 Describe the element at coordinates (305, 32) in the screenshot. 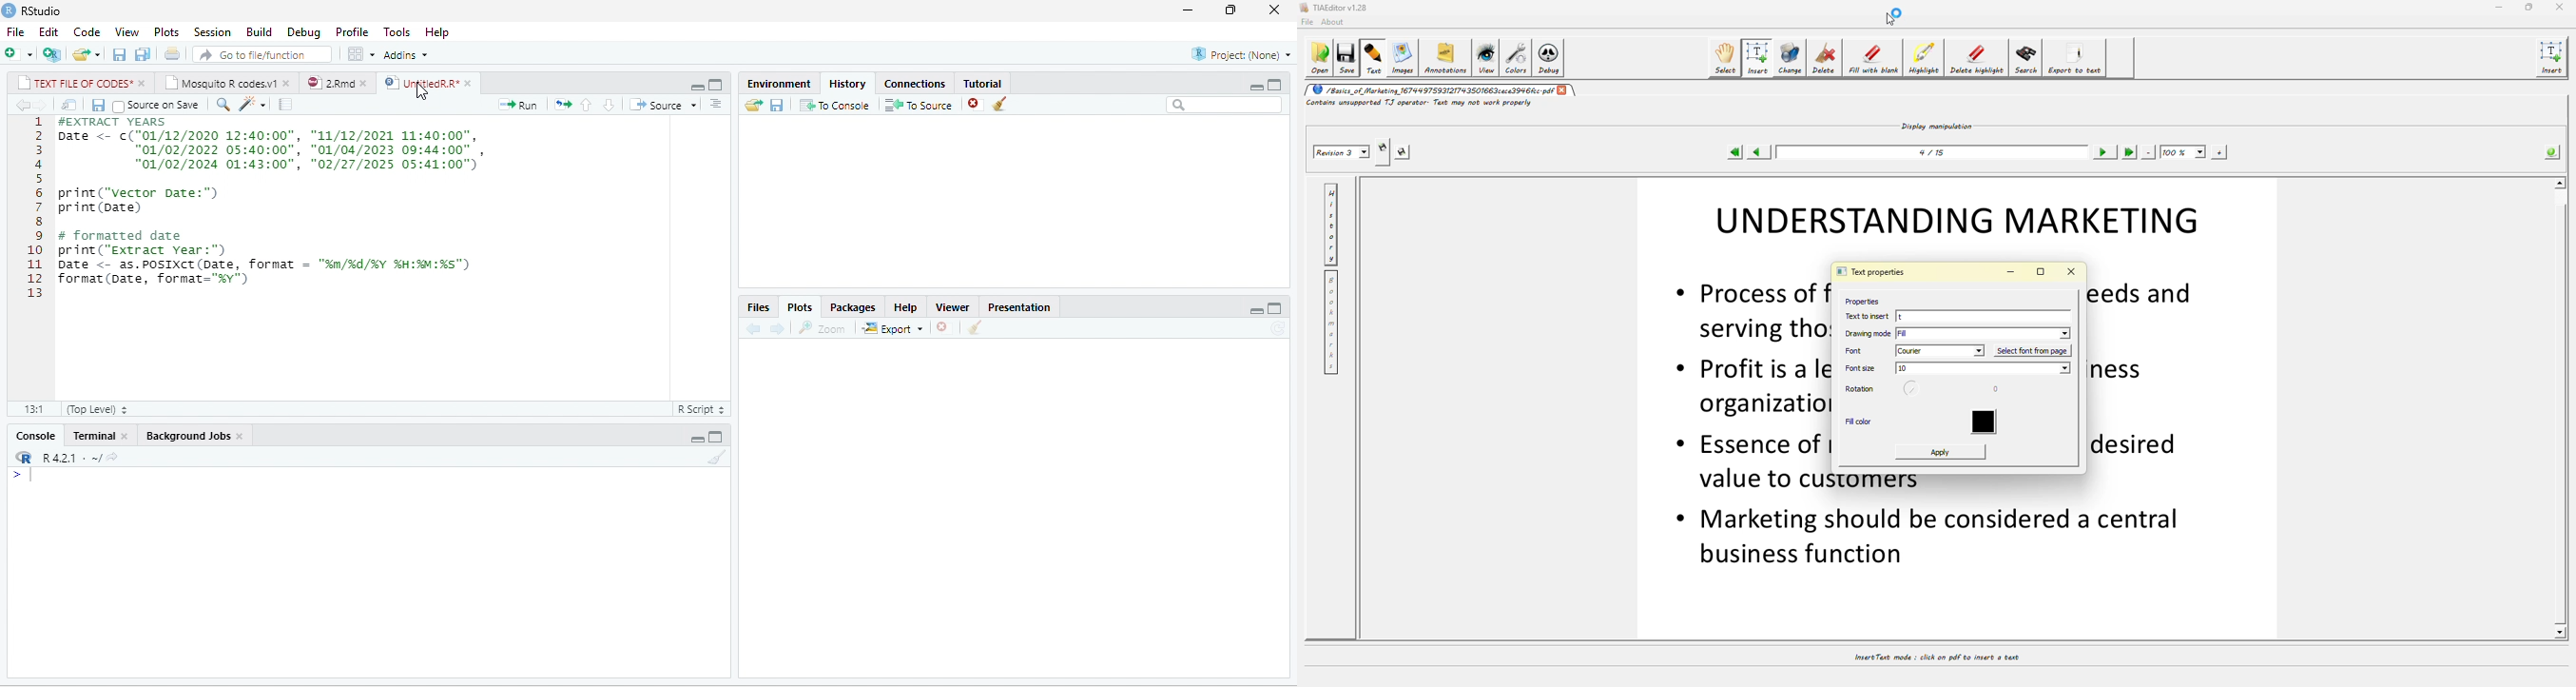

I see `Debug` at that location.